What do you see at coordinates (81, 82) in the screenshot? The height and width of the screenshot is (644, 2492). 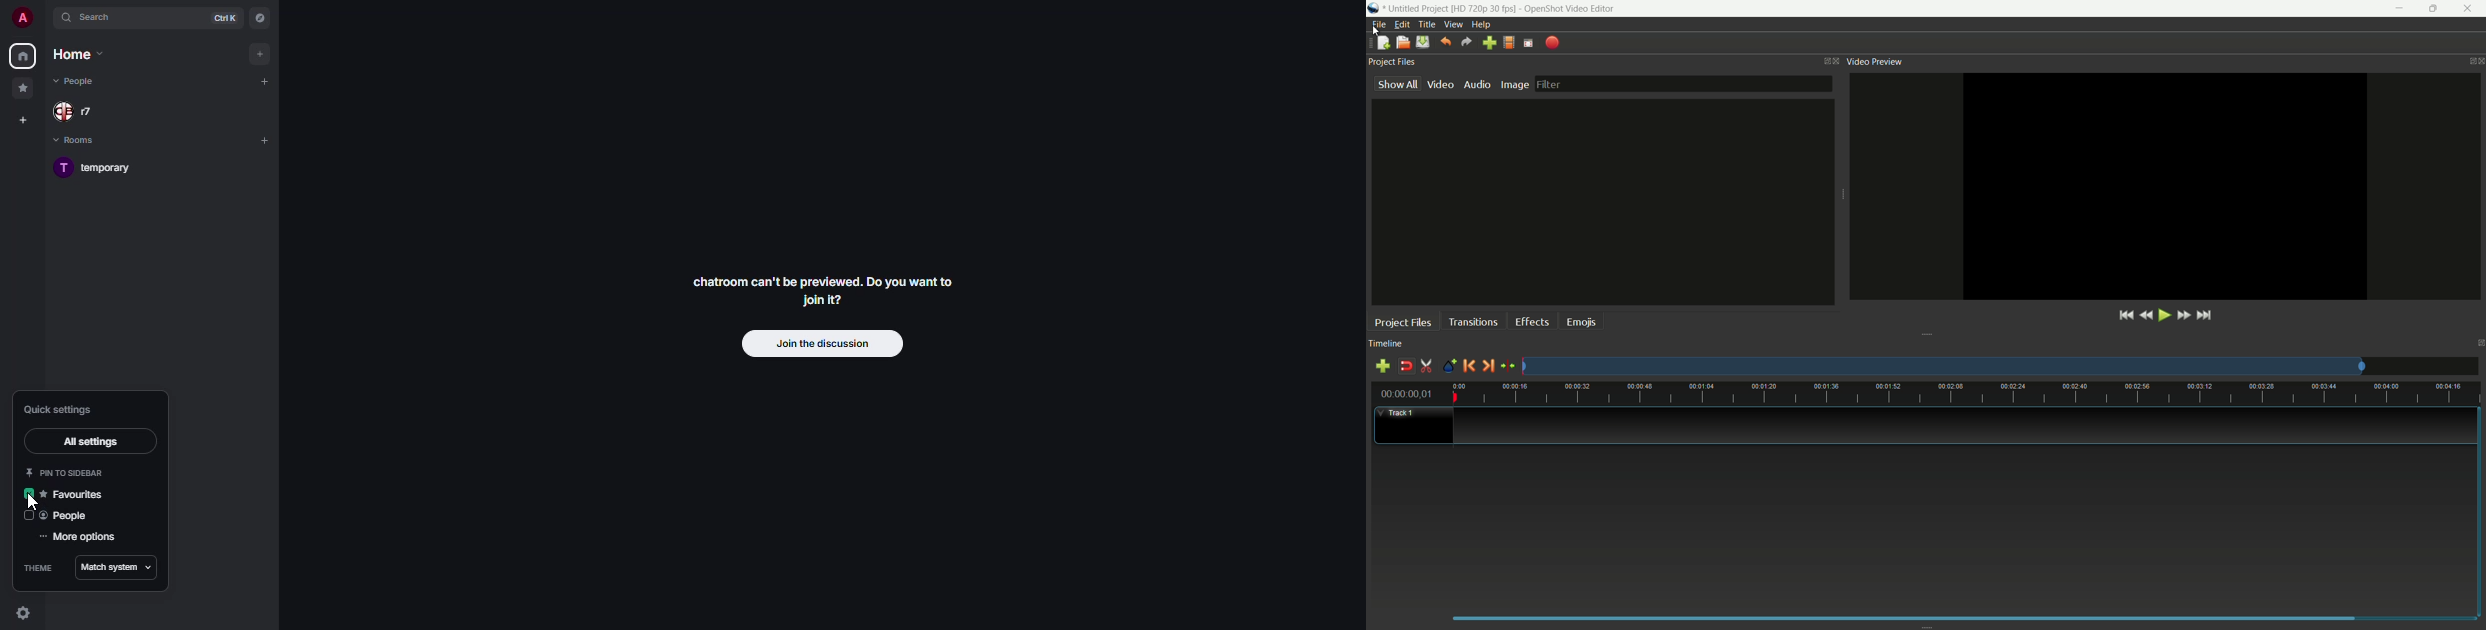 I see `people` at bounding box center [81, 82].